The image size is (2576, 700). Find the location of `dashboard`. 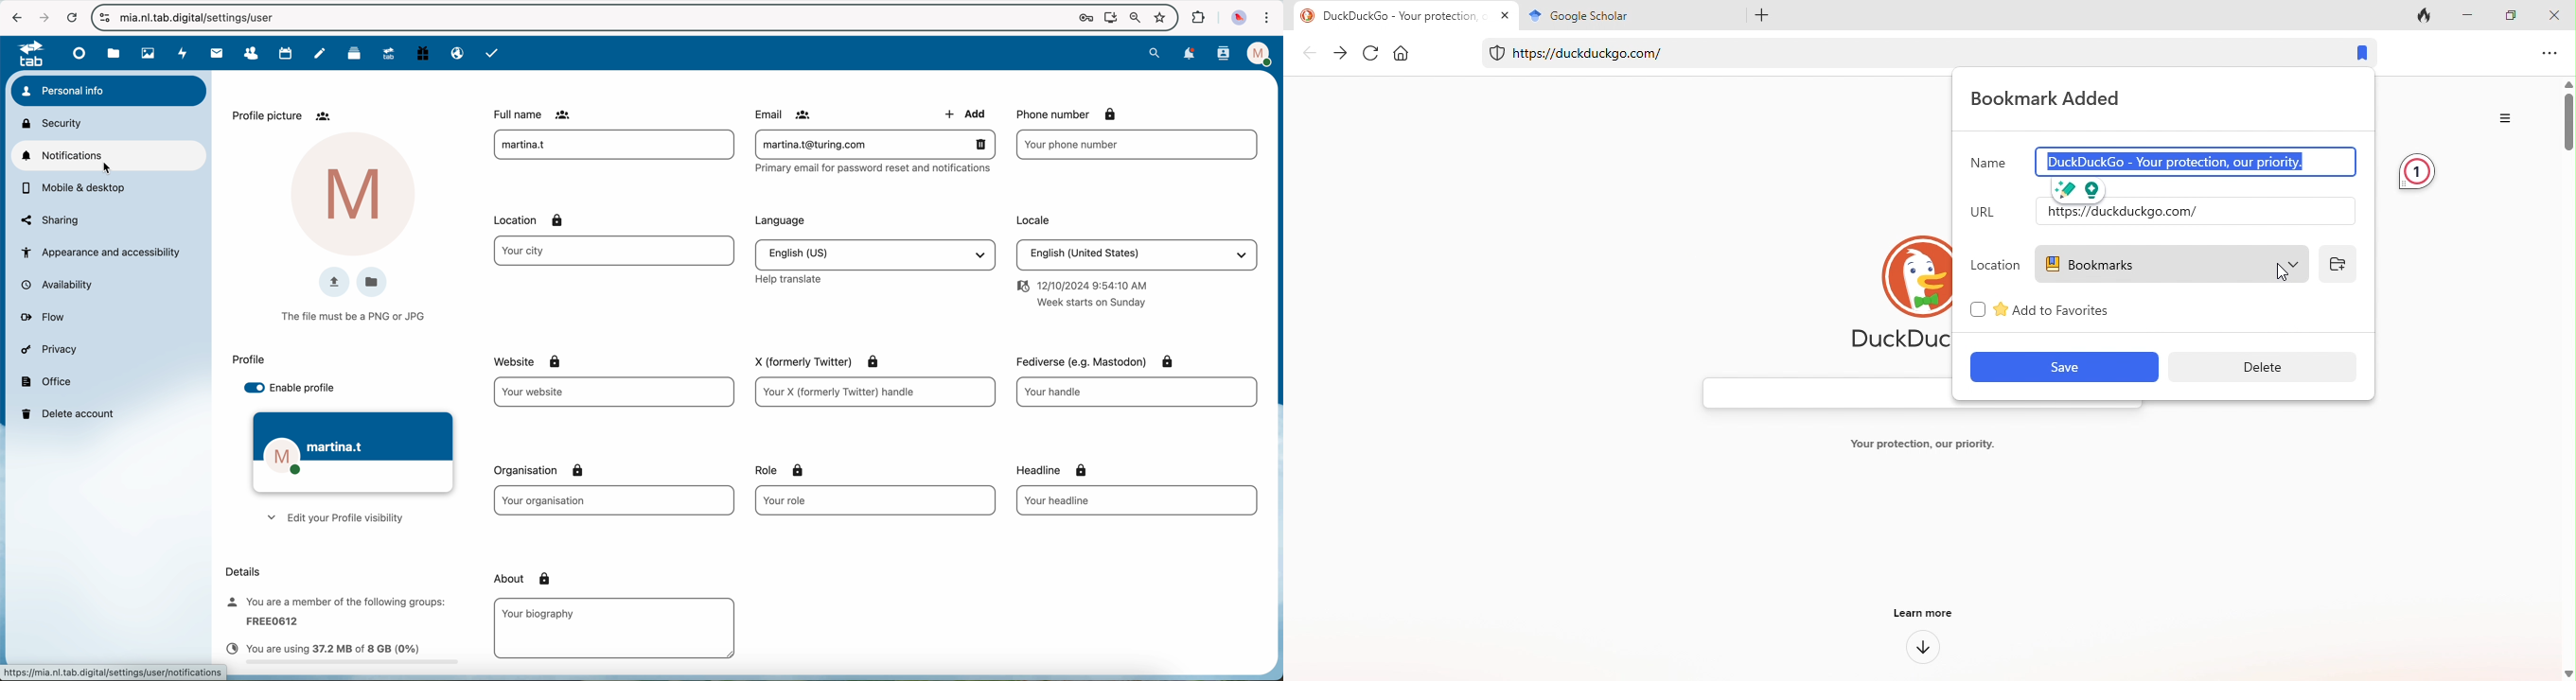

dashboard is located at coordinates (80, 57).